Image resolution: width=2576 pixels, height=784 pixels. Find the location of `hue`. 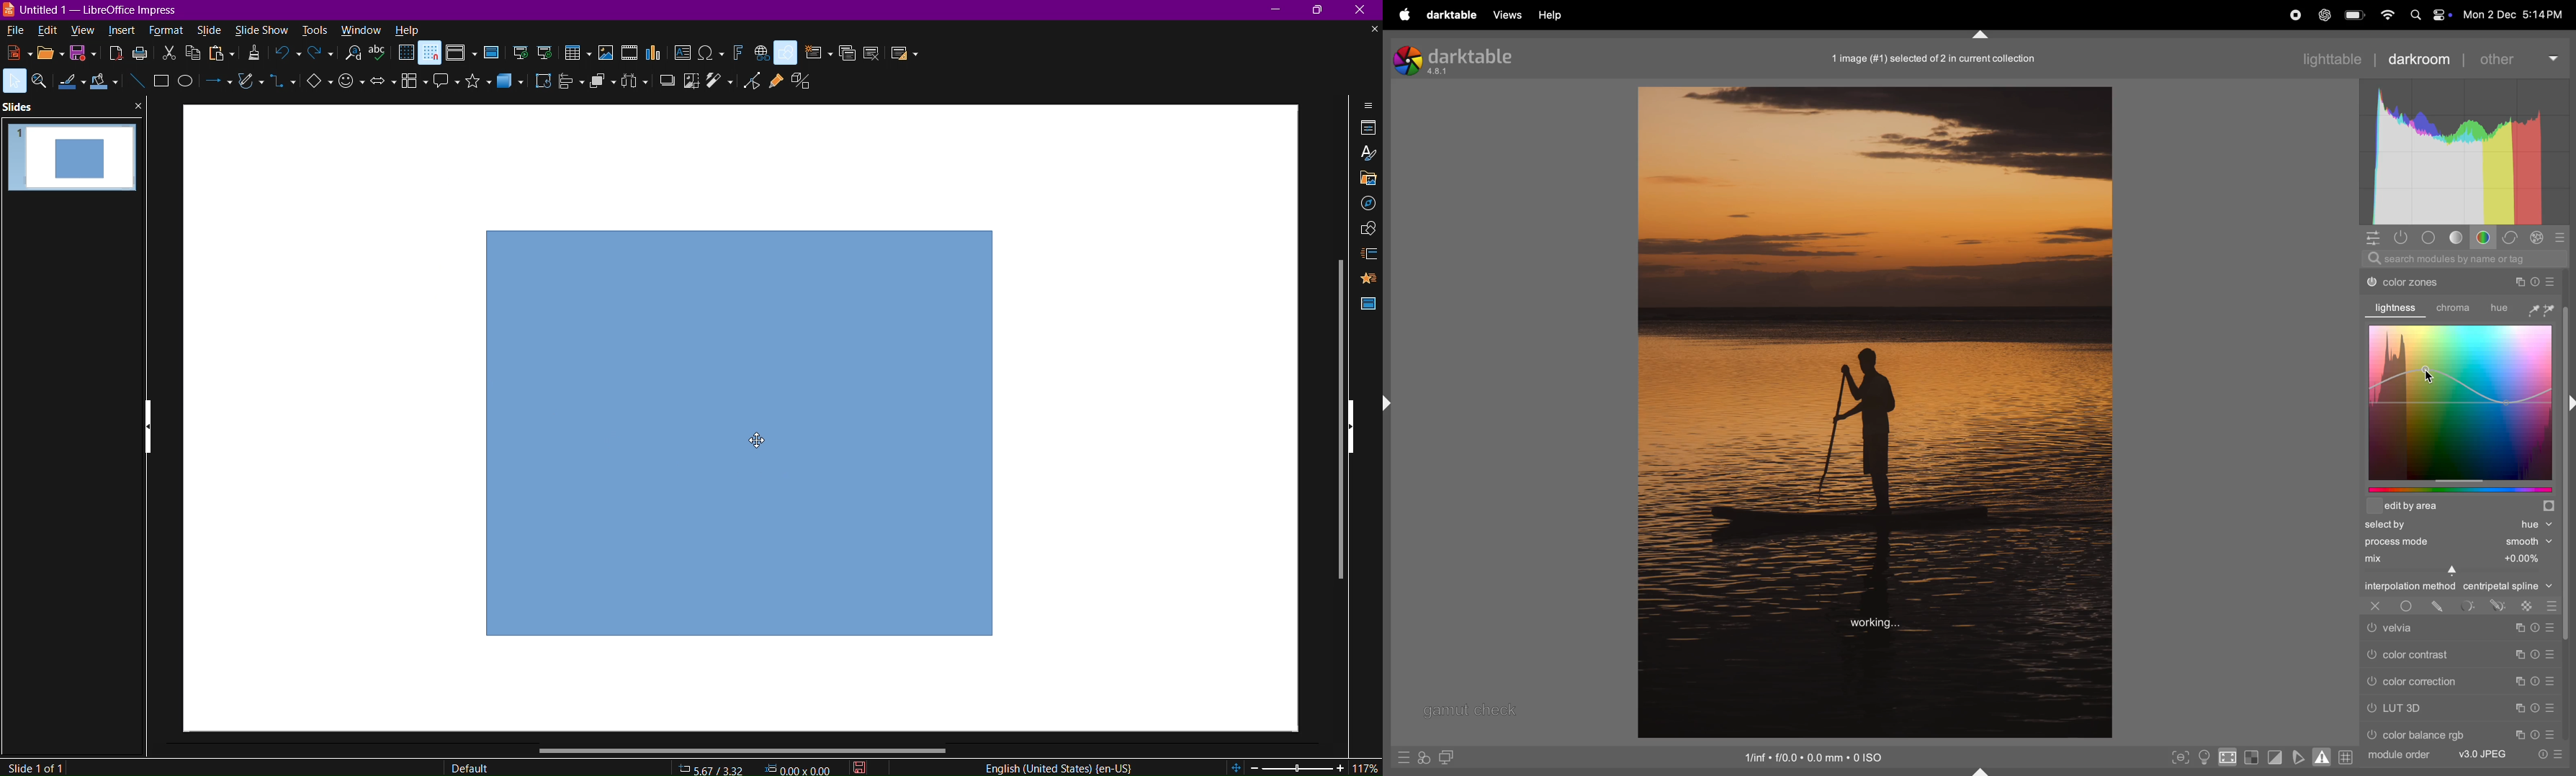

hue is located at coordinates (2523, 308).